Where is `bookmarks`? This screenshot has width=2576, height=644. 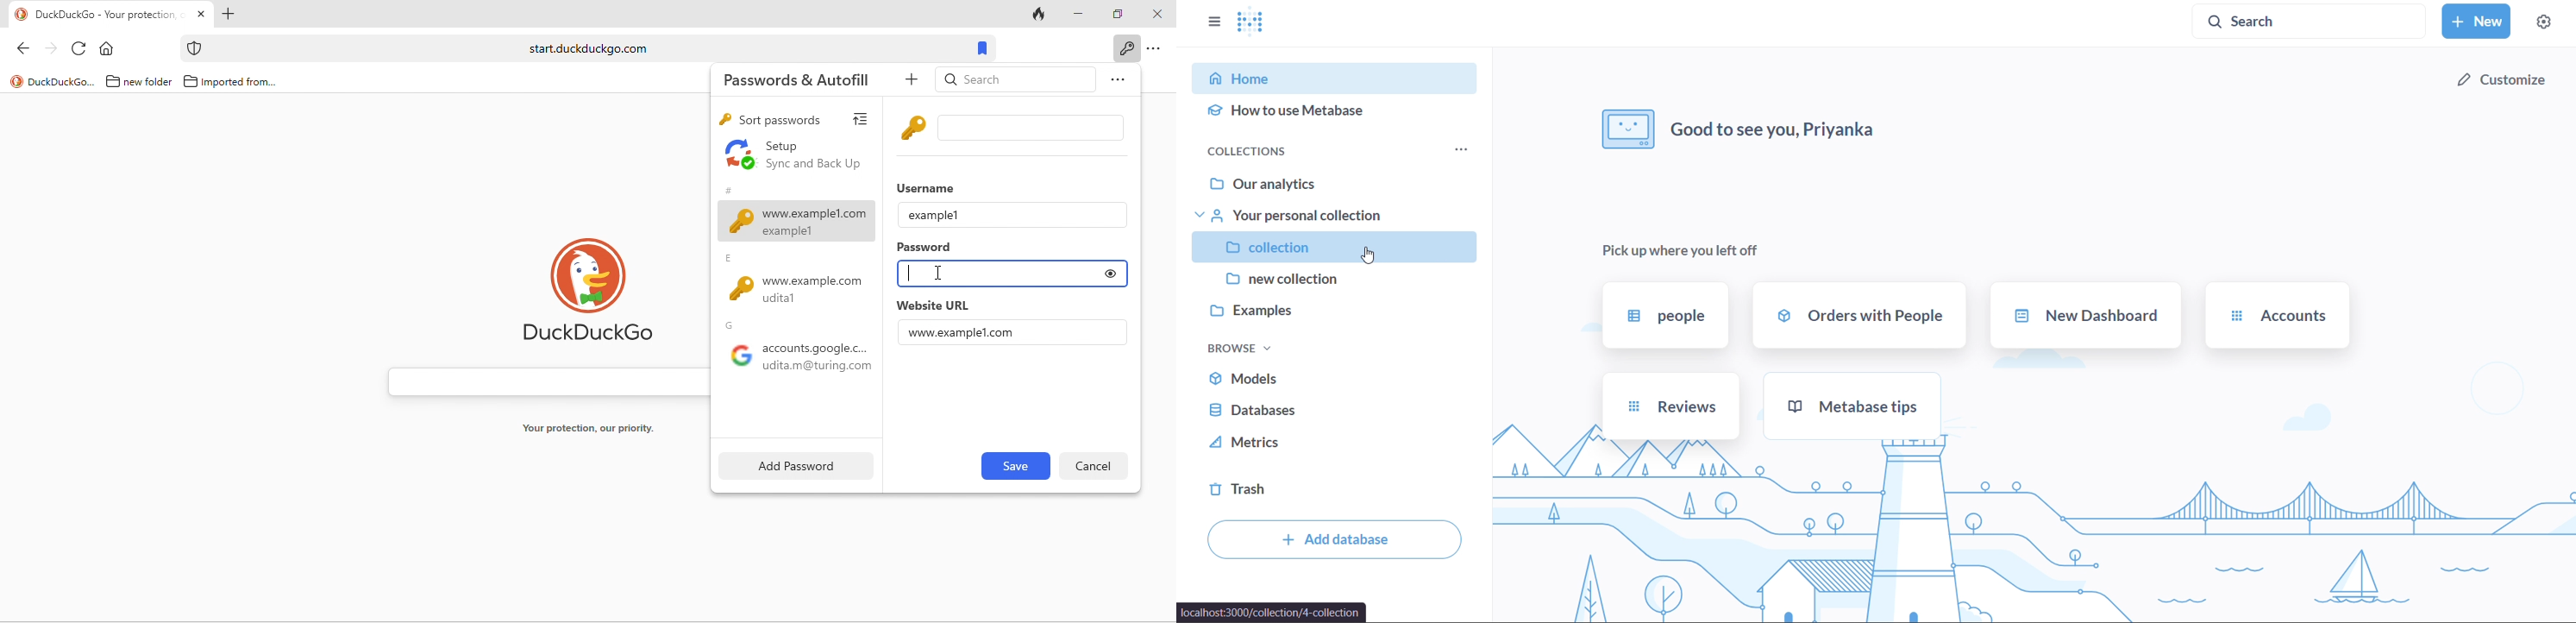 bookmarks is located at coordinates (984, 47).